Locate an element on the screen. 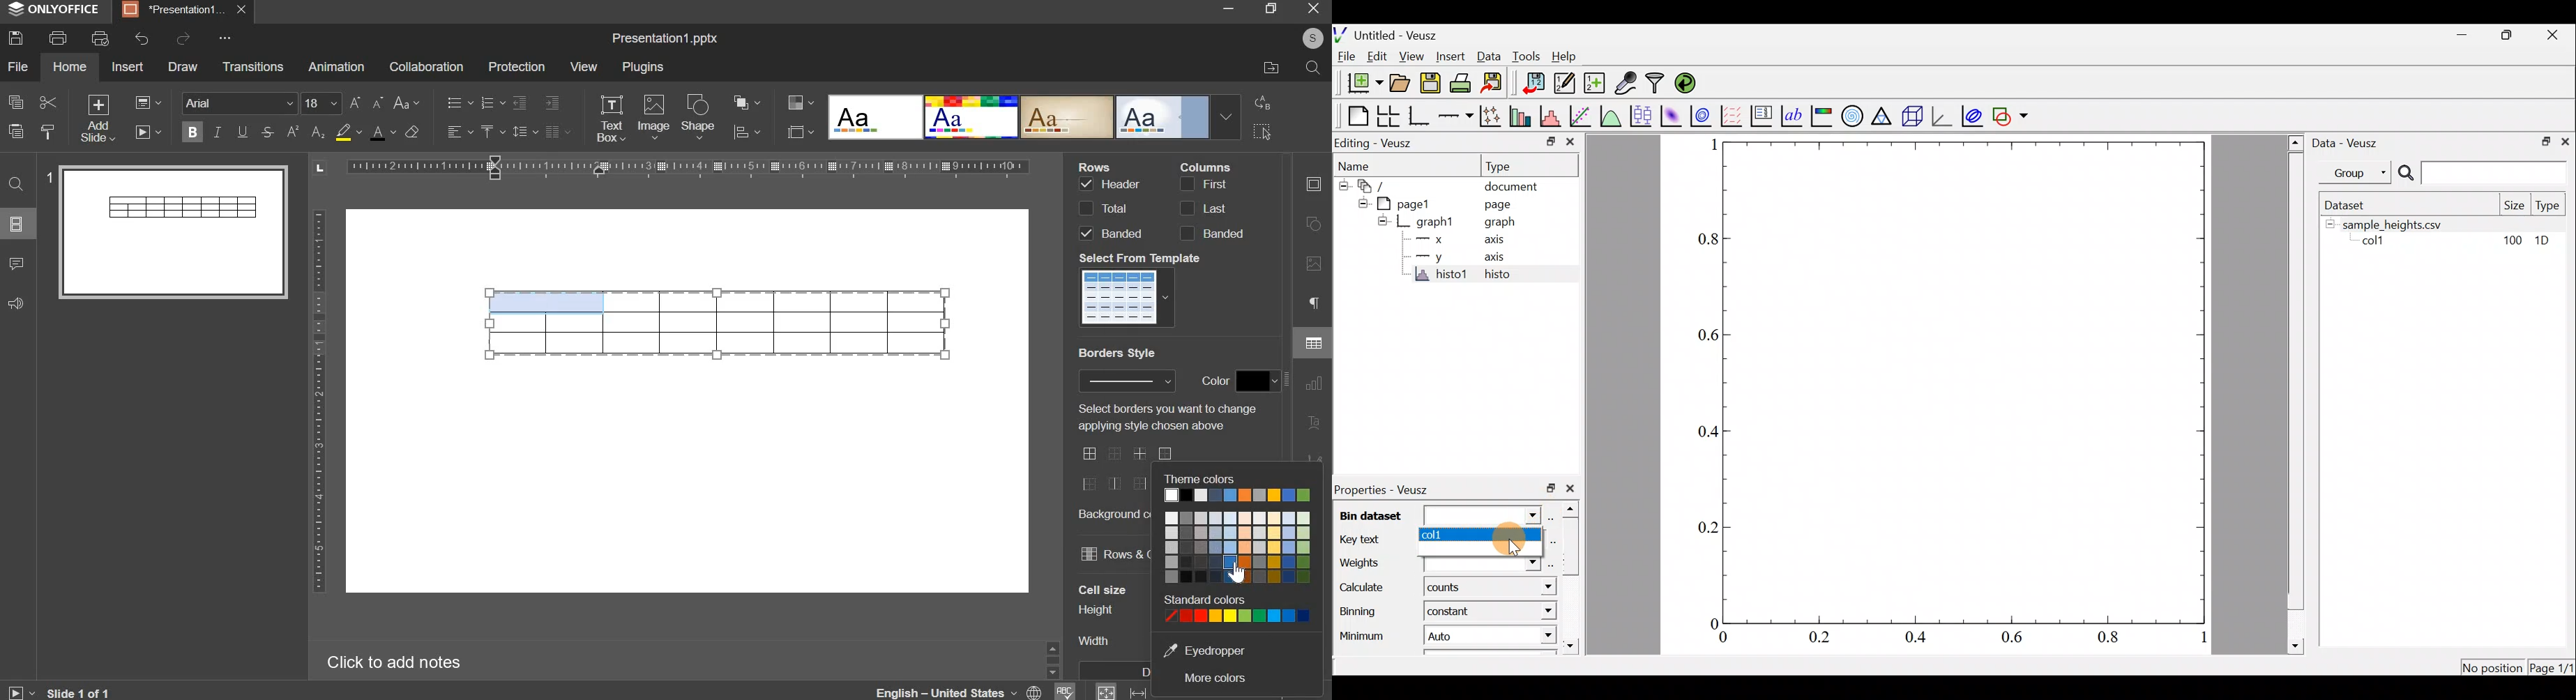 The image size is (2576, 700). chart settings is located at coordinates (747, 132).